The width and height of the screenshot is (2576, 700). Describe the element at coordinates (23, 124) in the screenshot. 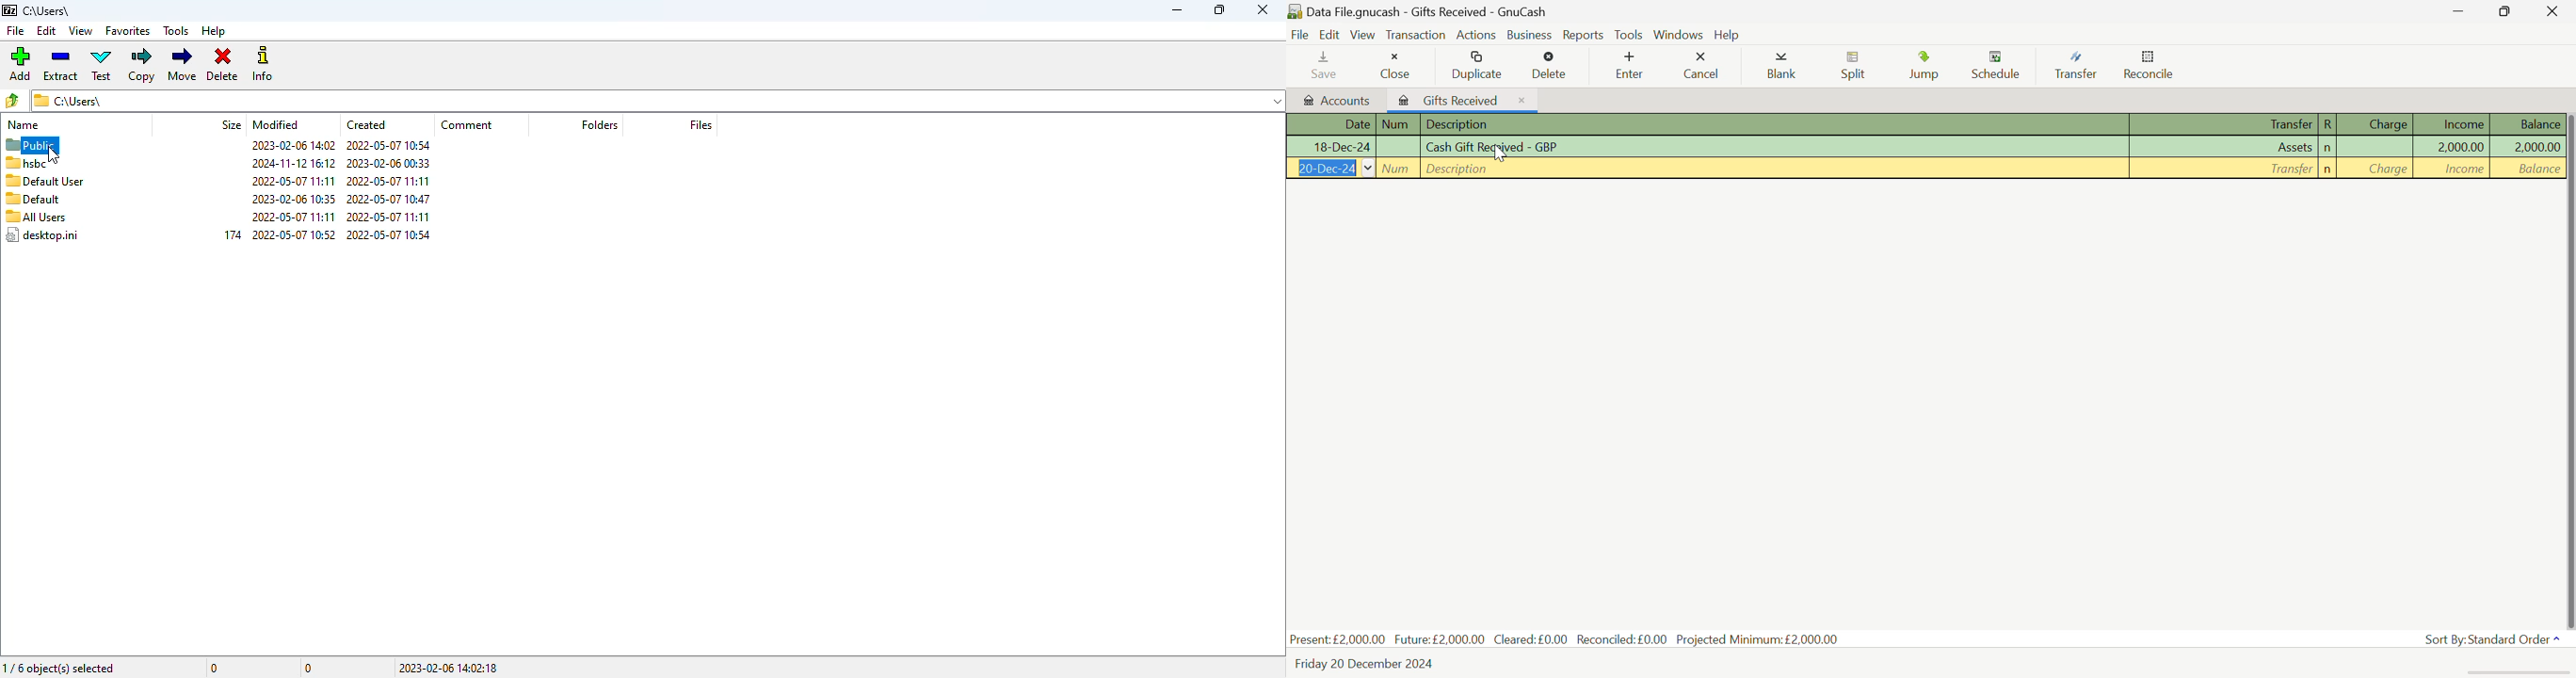

I see `name` at that location.